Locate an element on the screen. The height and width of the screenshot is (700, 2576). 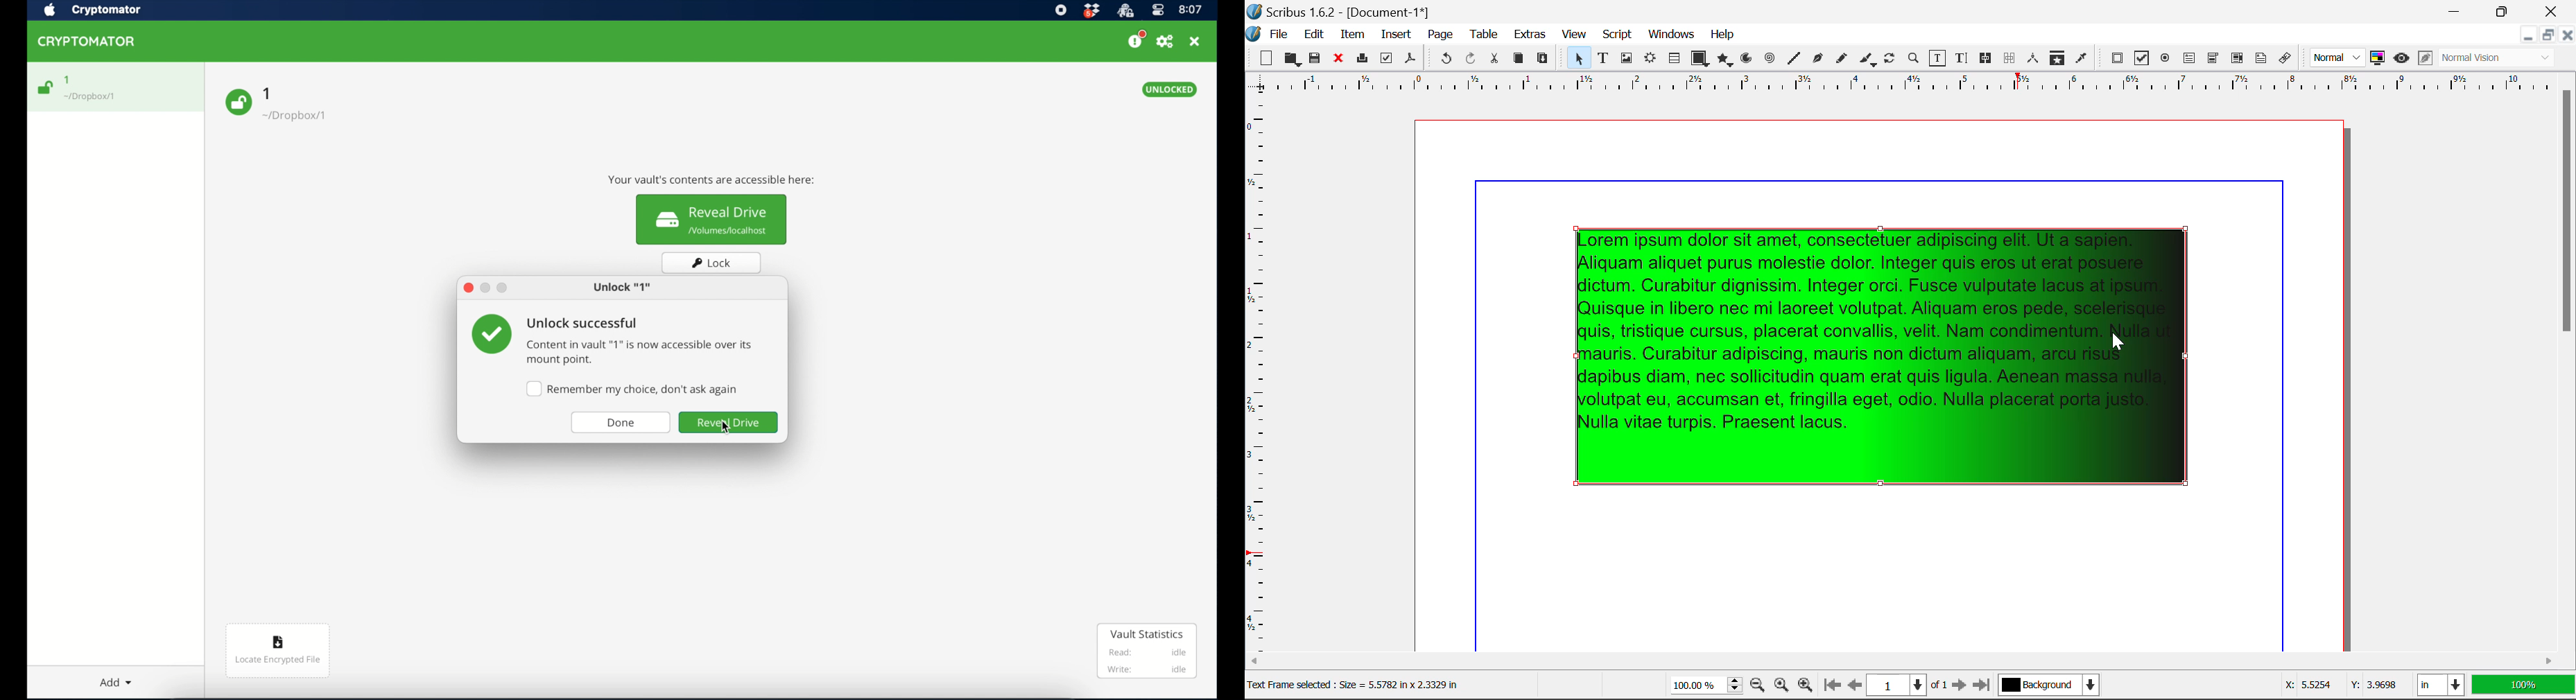
PDF List Box is located at coordinates (2238, 58).